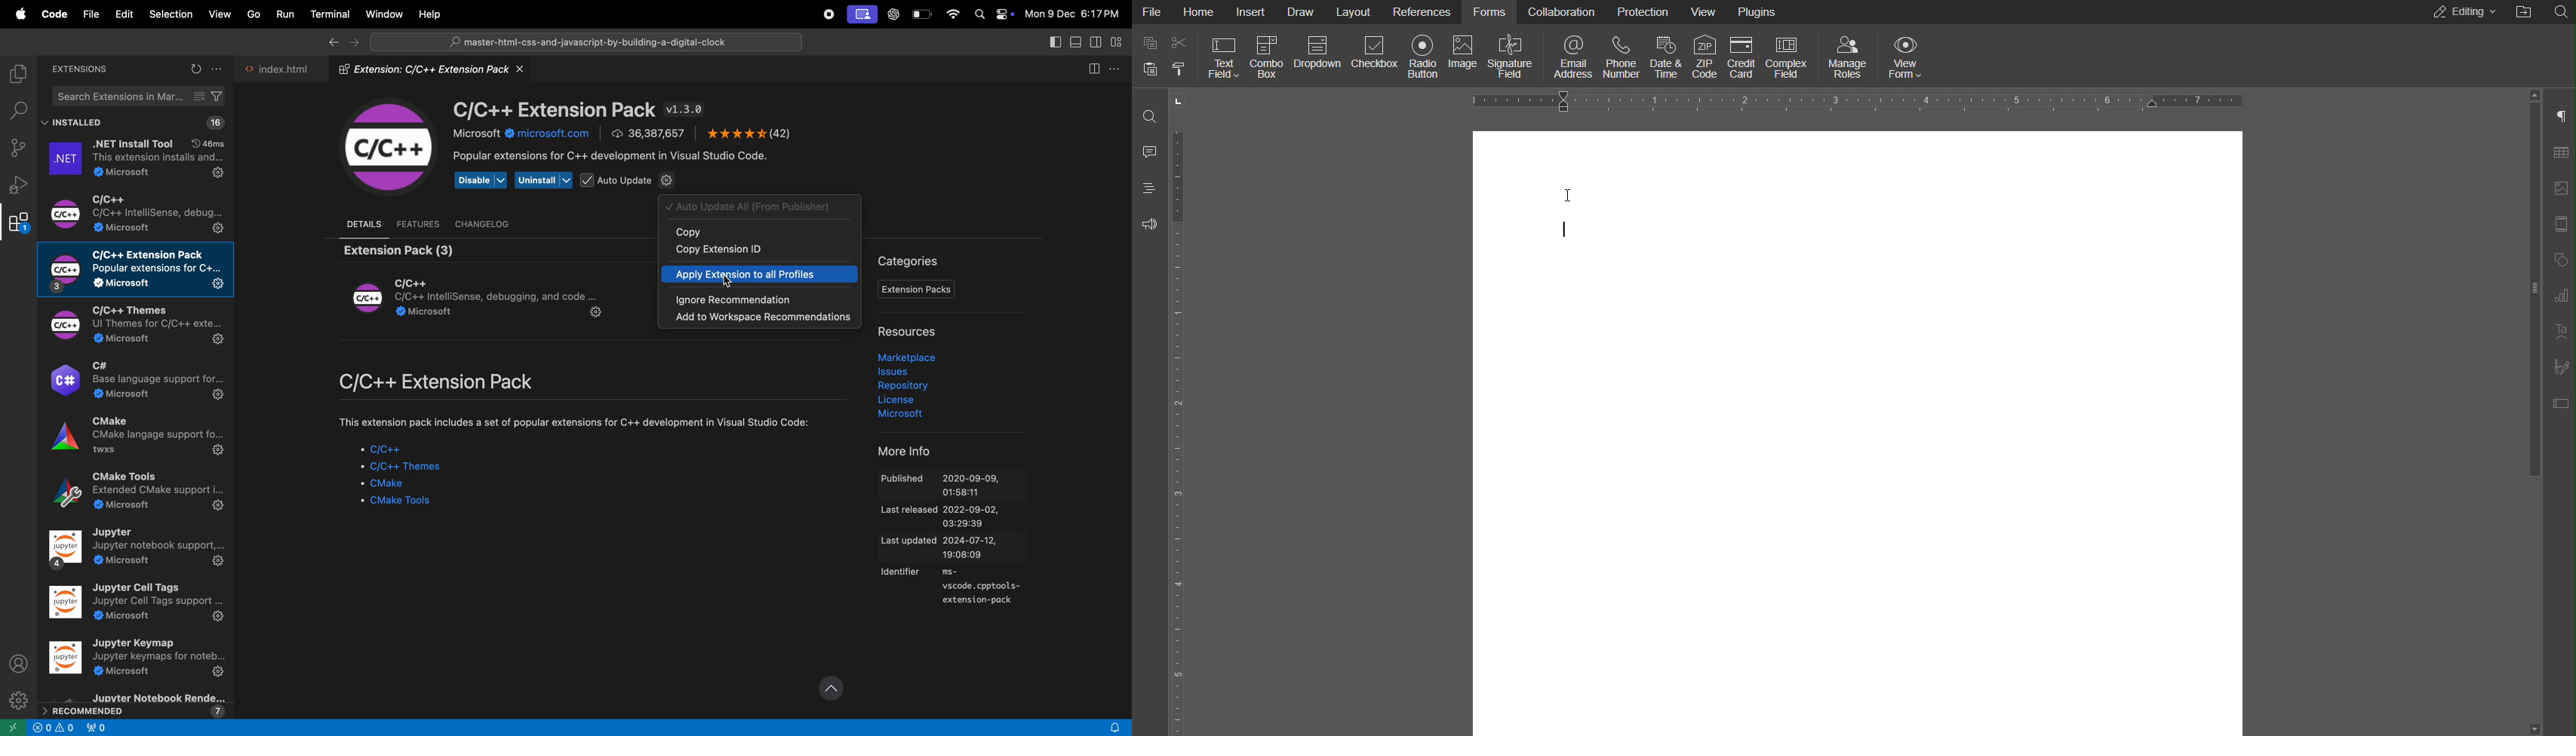 Image resolution: width=2576 pixels, height=756 pixels. What do you see at coordinates (221, 14) in the screenshot?
I see `View` at bounding box center [221, 14].